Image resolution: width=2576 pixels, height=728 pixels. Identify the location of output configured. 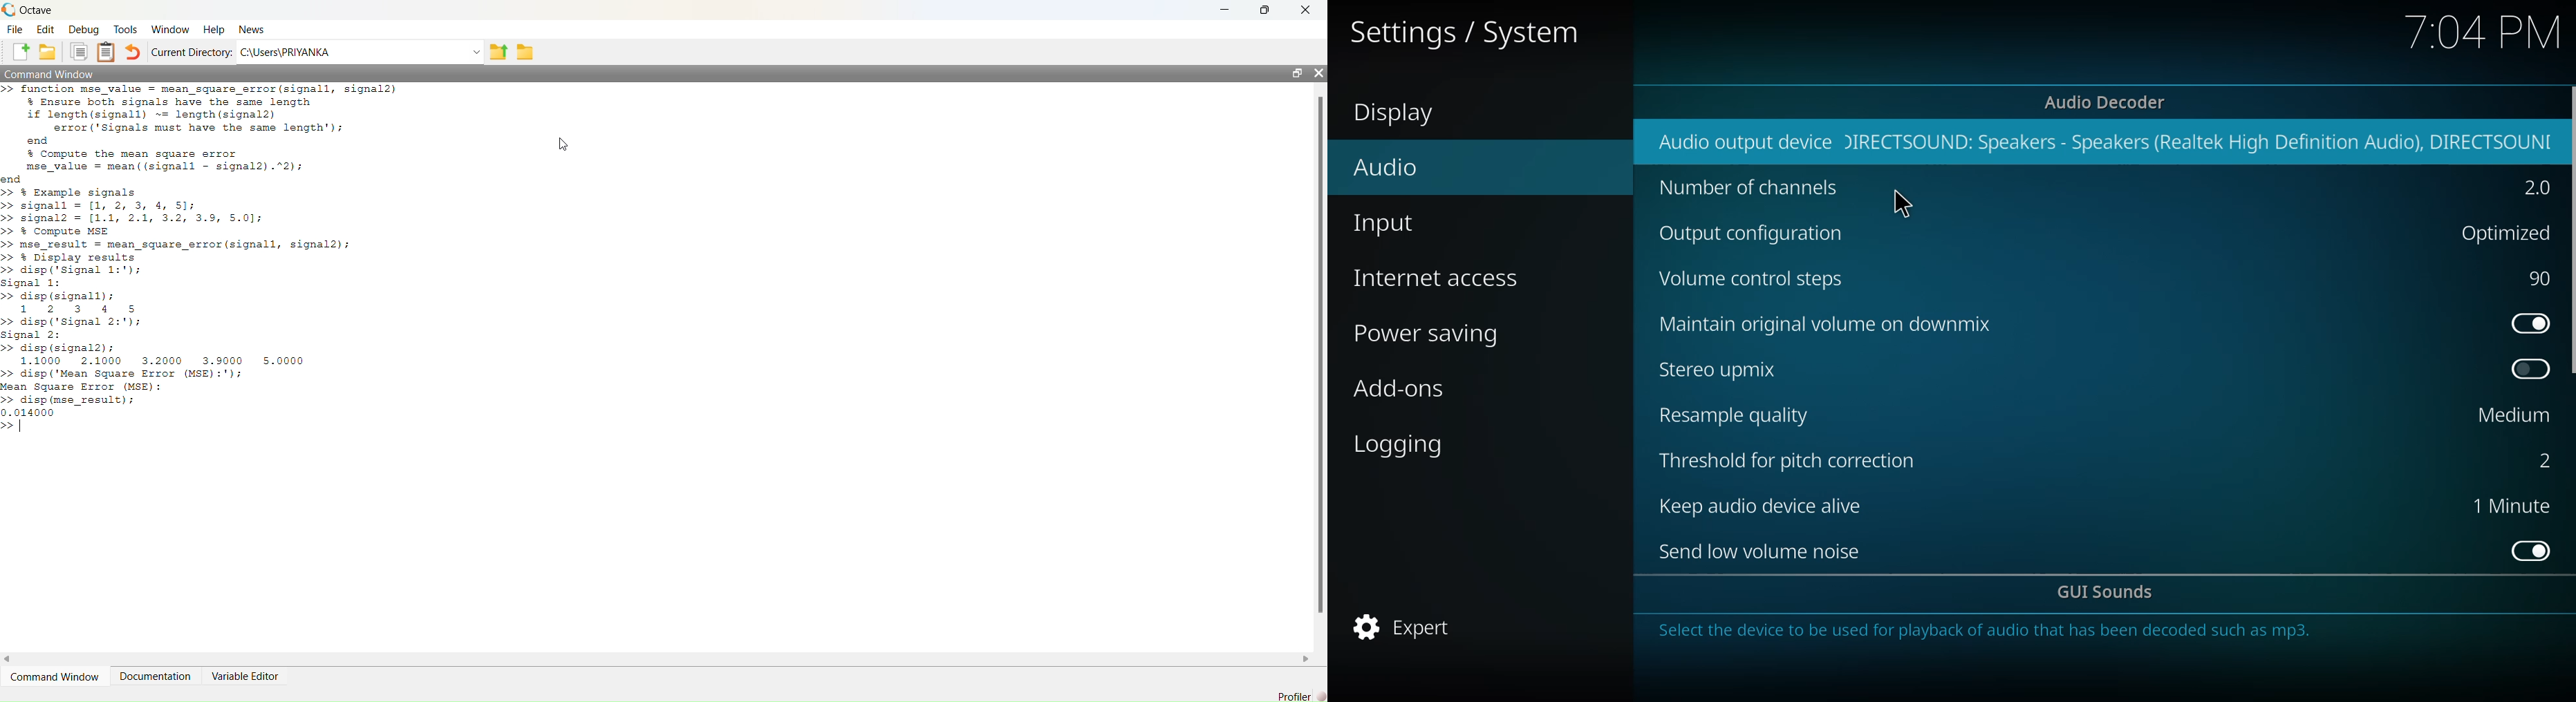
(2203, 142).